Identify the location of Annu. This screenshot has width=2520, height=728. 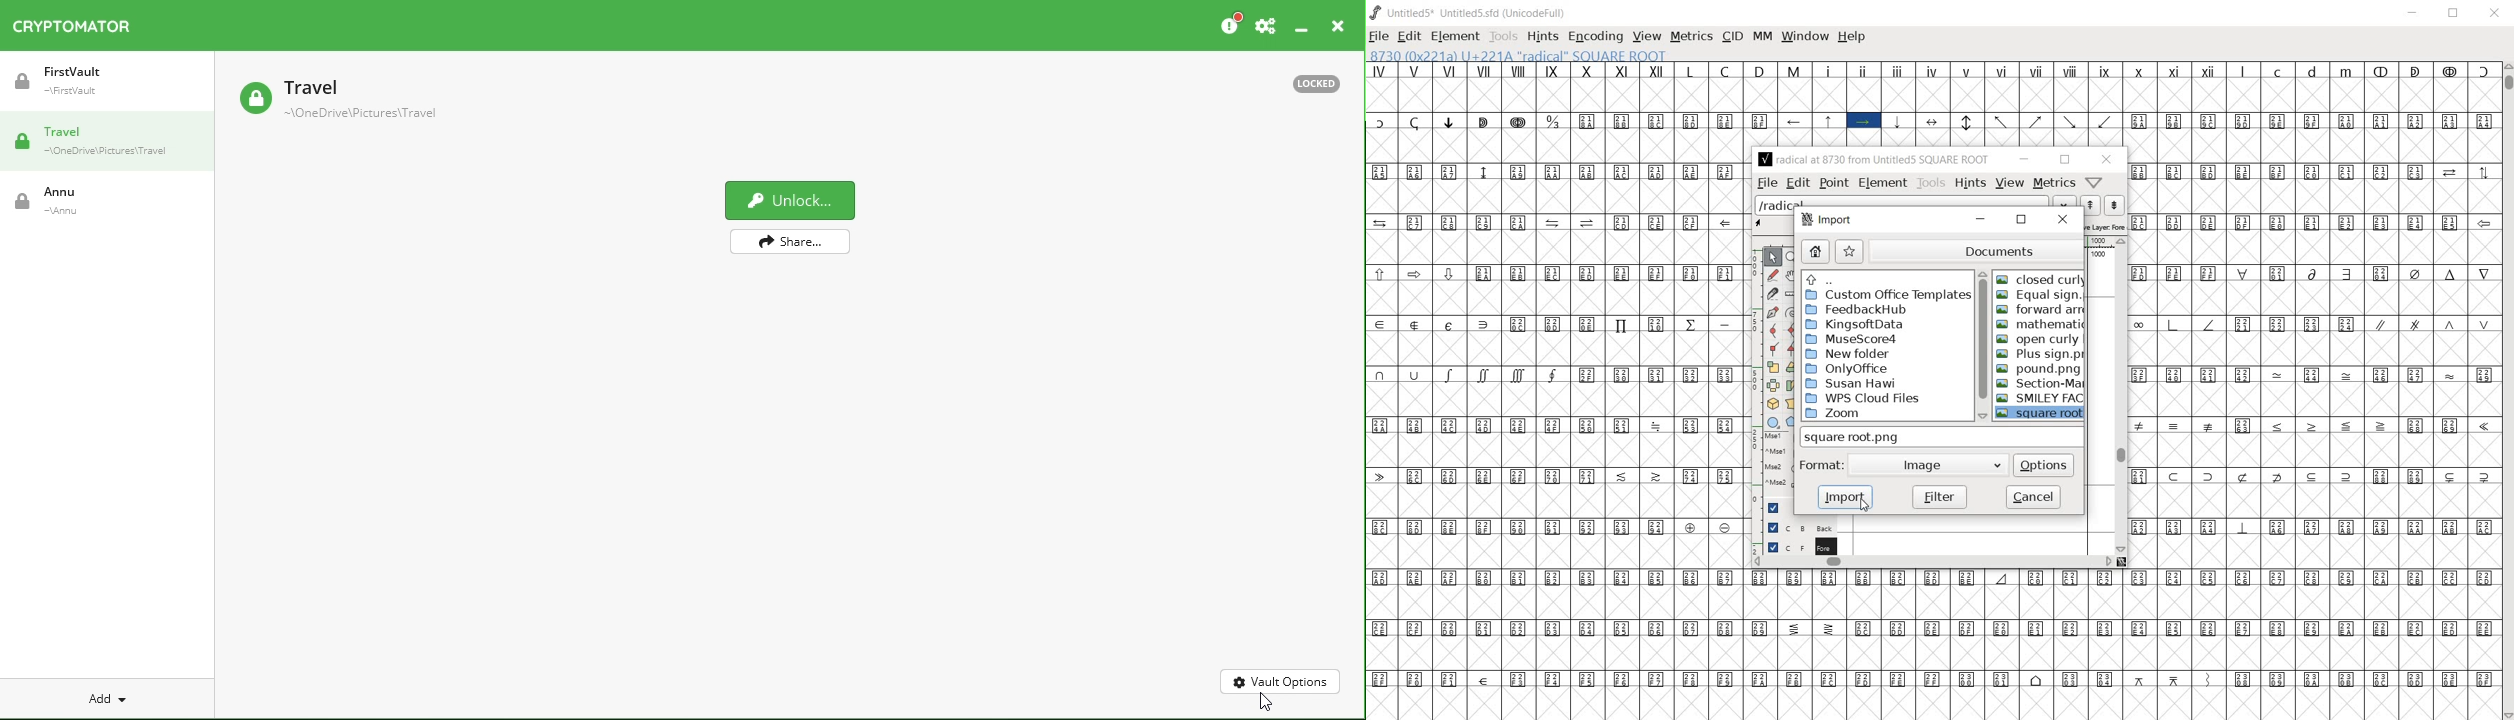
(107, 205).